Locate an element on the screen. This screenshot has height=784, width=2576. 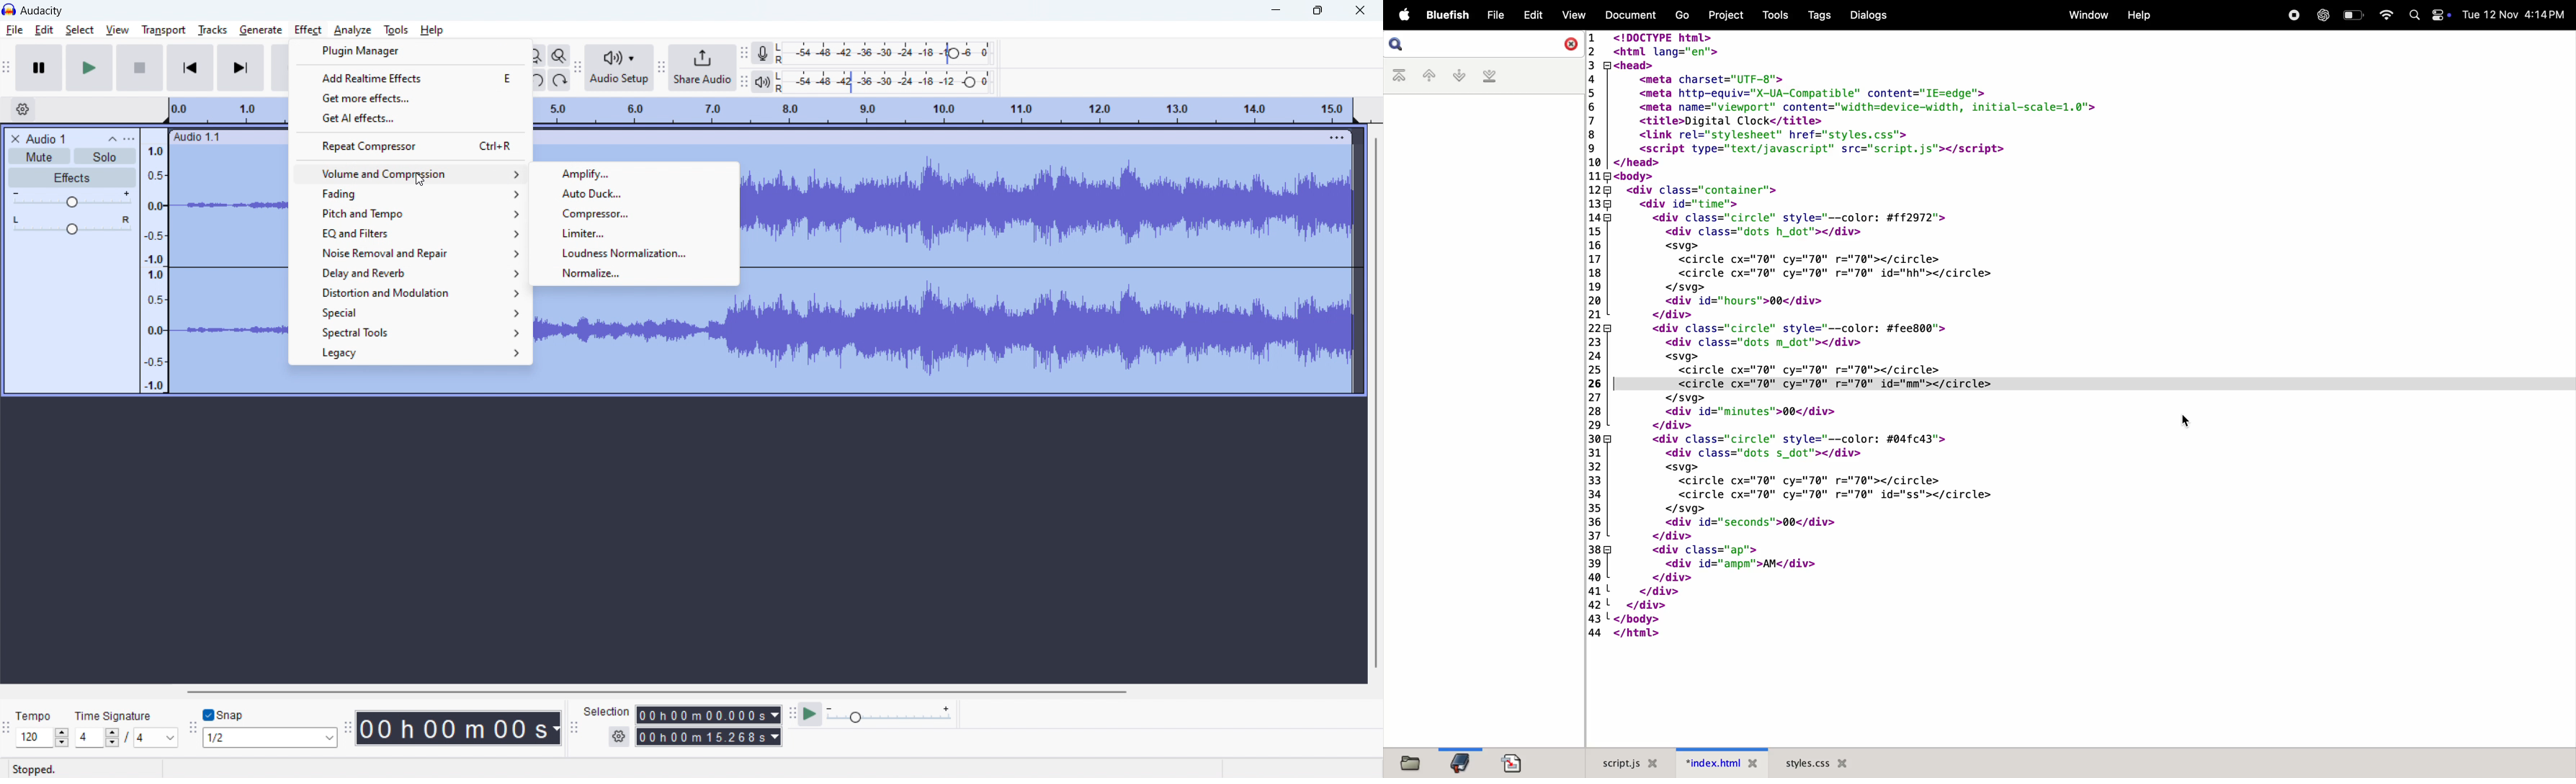
redo is located at coordinates (559, 80).